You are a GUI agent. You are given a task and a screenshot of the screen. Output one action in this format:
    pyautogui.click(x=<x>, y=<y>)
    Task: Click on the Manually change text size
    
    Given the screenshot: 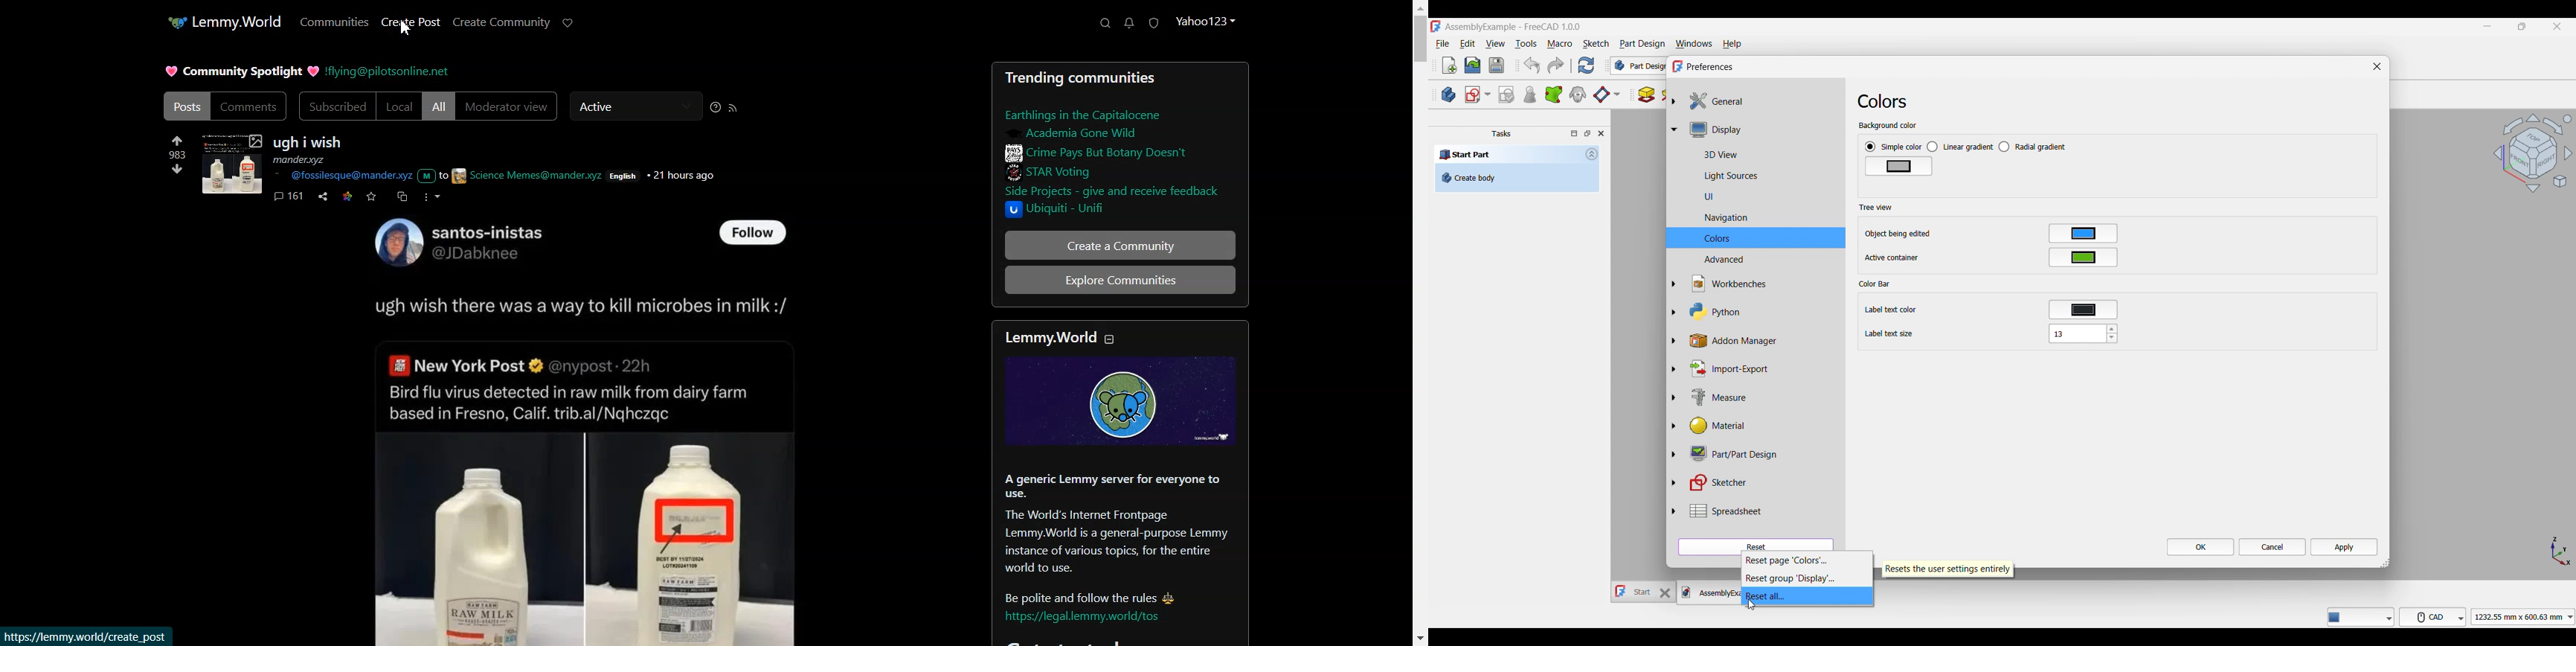 What is the action you would take?
    pyautogui.click(x=2076, y=333)
    